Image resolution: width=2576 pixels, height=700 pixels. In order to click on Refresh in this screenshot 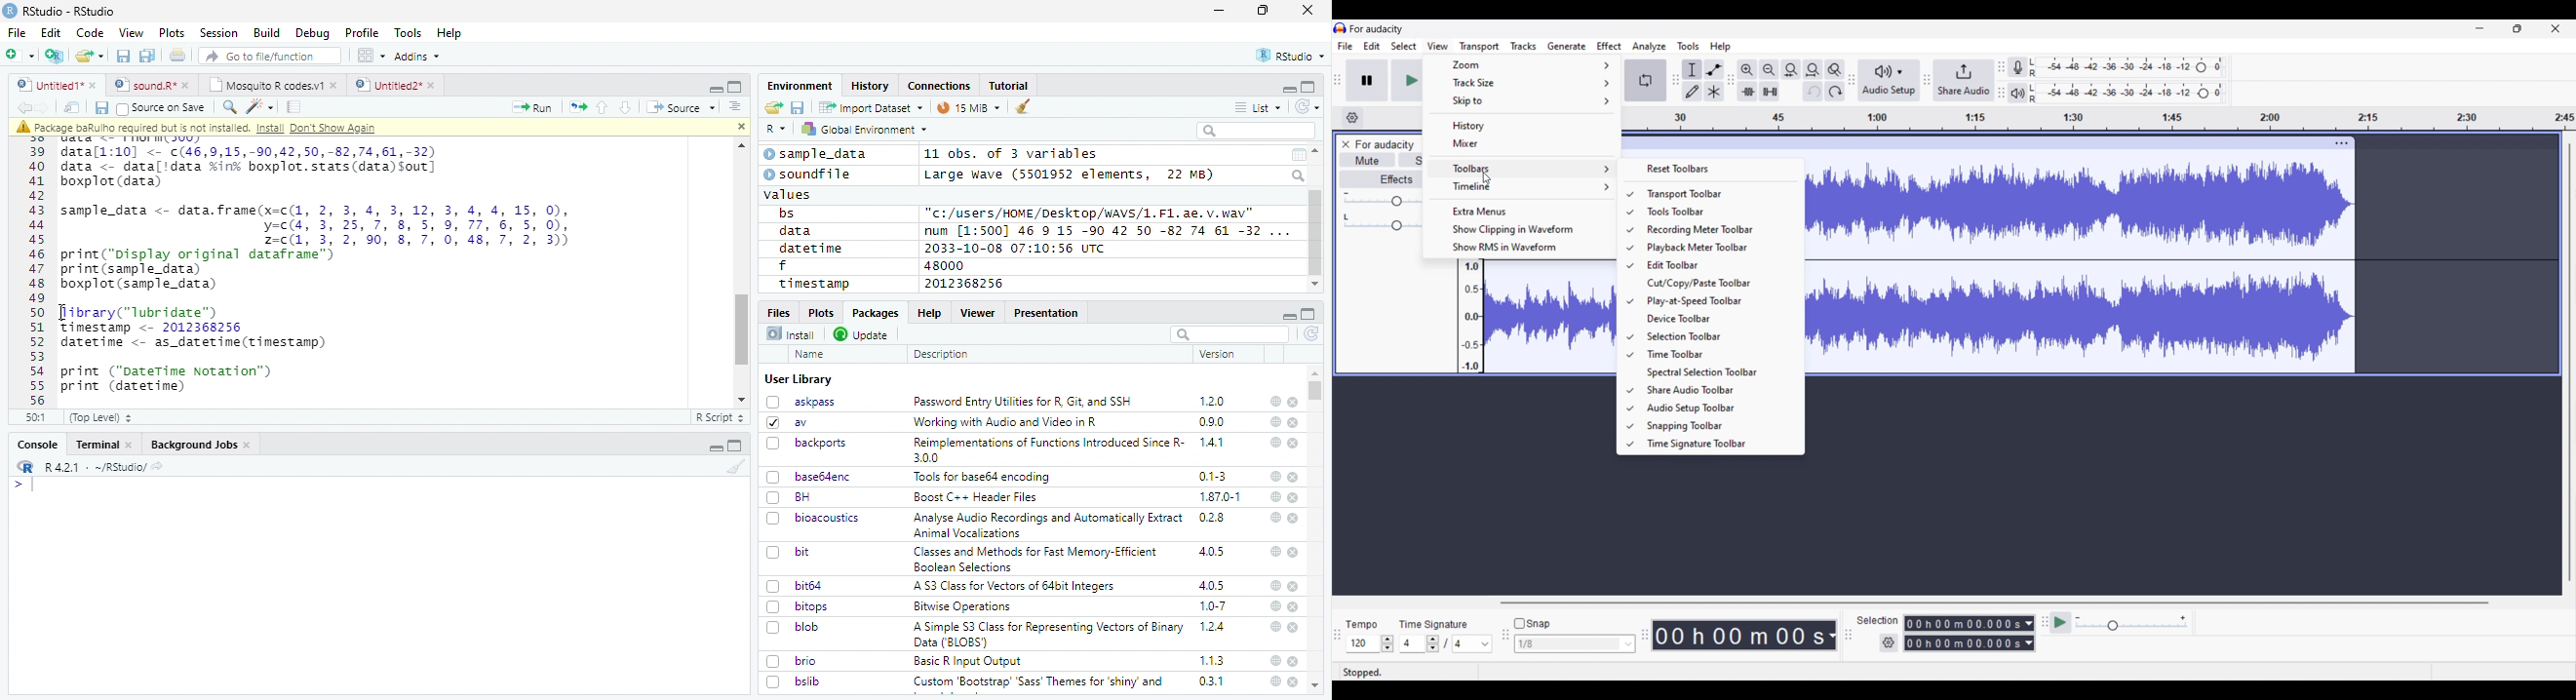, I will do `click(1308, 106)`.